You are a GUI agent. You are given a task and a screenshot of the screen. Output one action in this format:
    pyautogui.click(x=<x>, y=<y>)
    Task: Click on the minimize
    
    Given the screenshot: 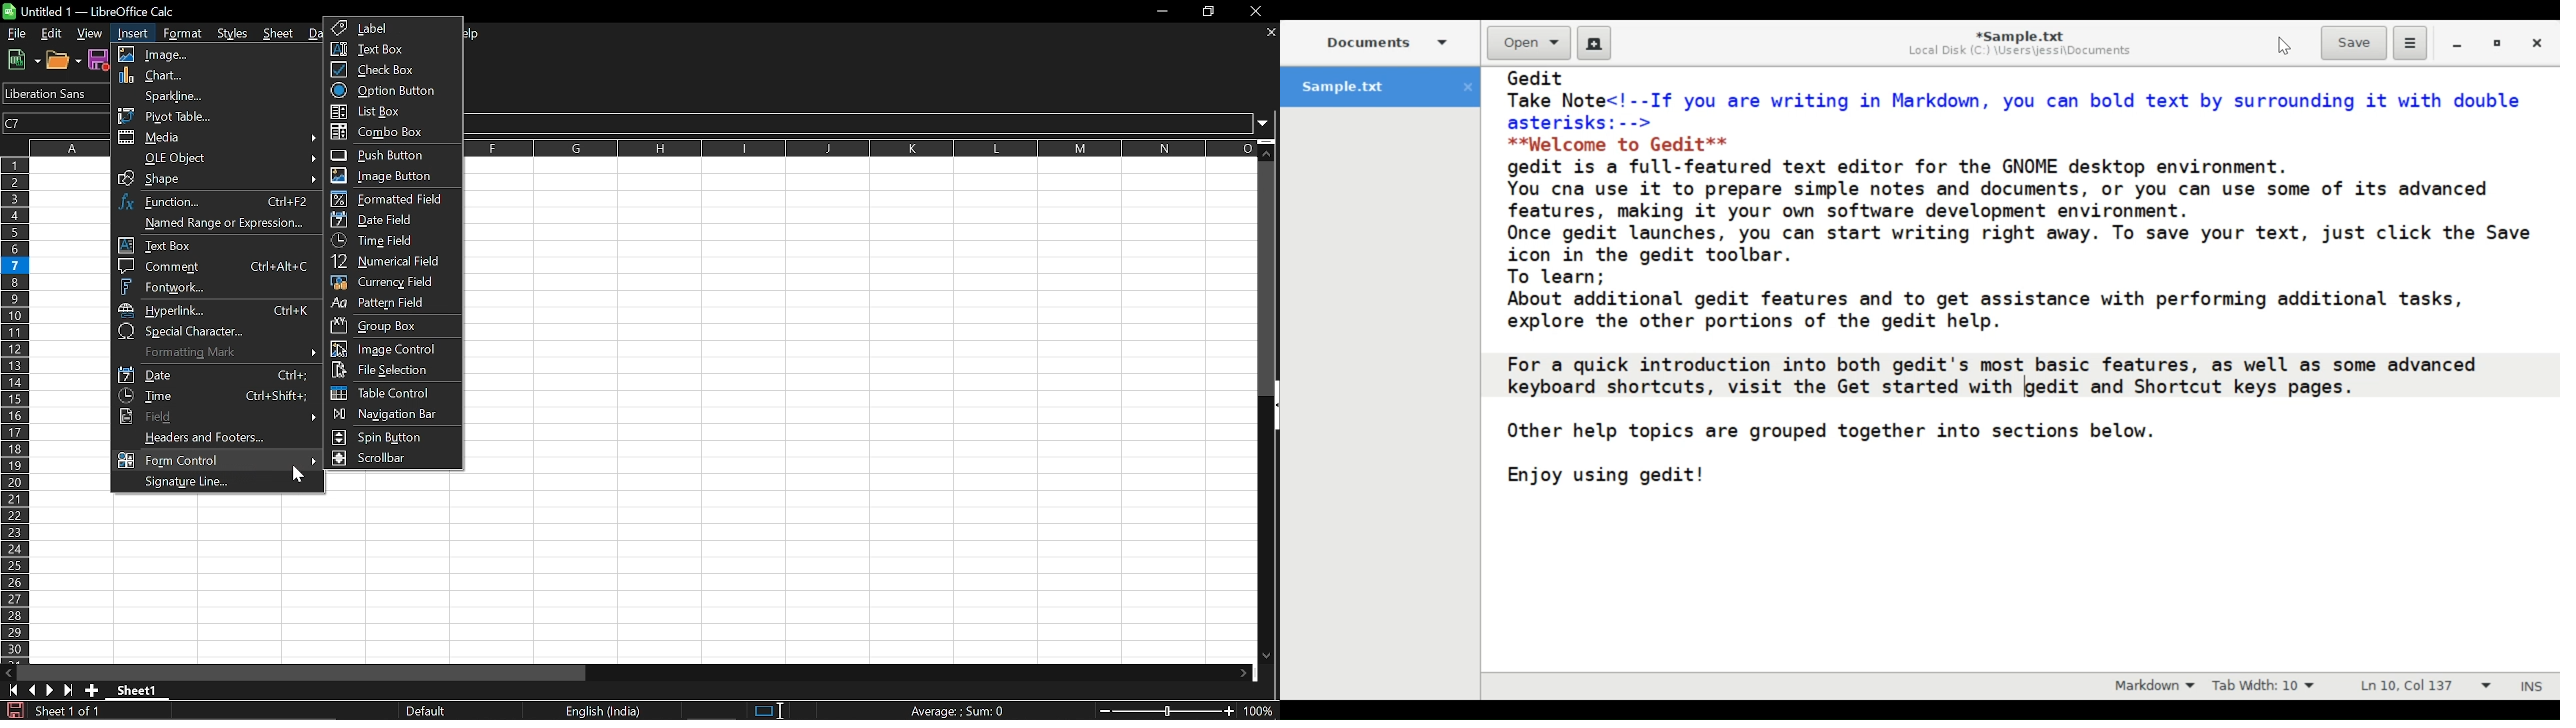 What is the action you would take?
    pyautogui.click(x=2457, y=45)
    